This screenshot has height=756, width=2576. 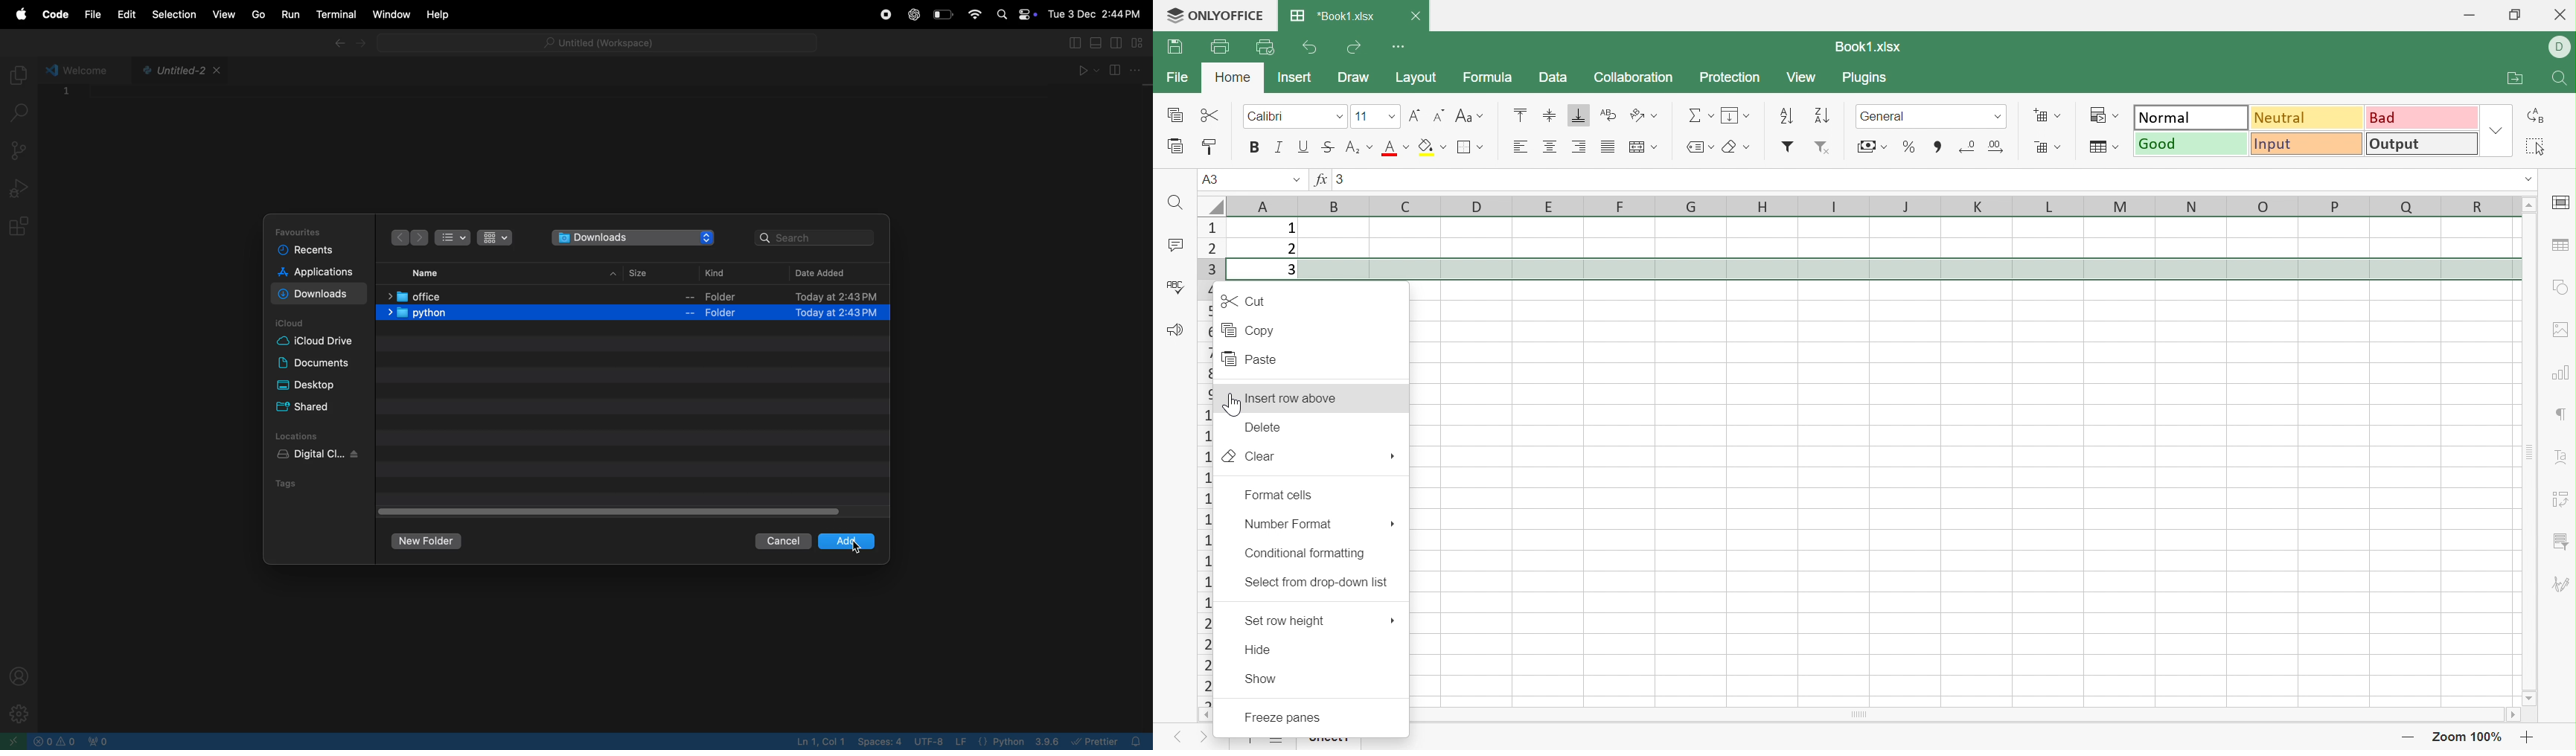 What do you see at coordinates (1288, 523) in the screenshot?
I see `Number format` at bounding box center [1288, 523].